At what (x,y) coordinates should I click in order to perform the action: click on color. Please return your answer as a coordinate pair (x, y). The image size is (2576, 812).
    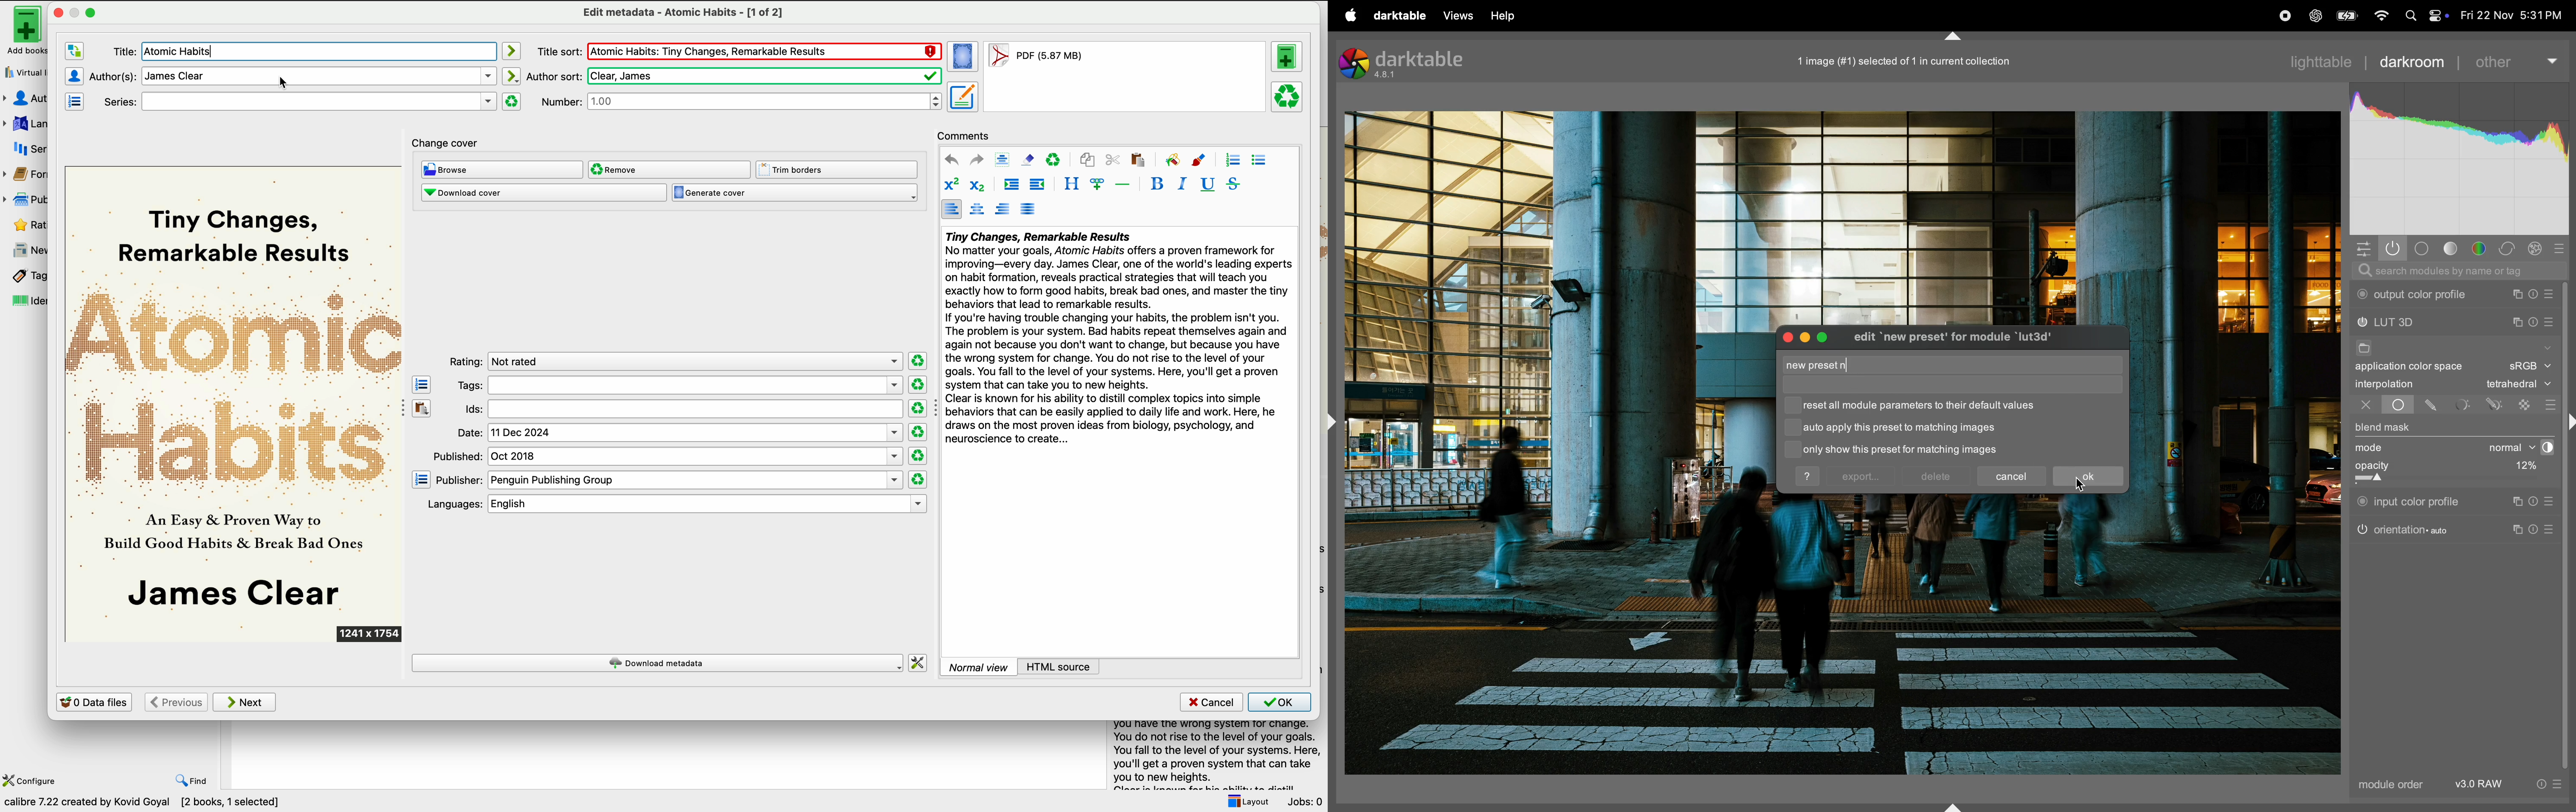
    Looking at the image, I should click on (2482, 249).